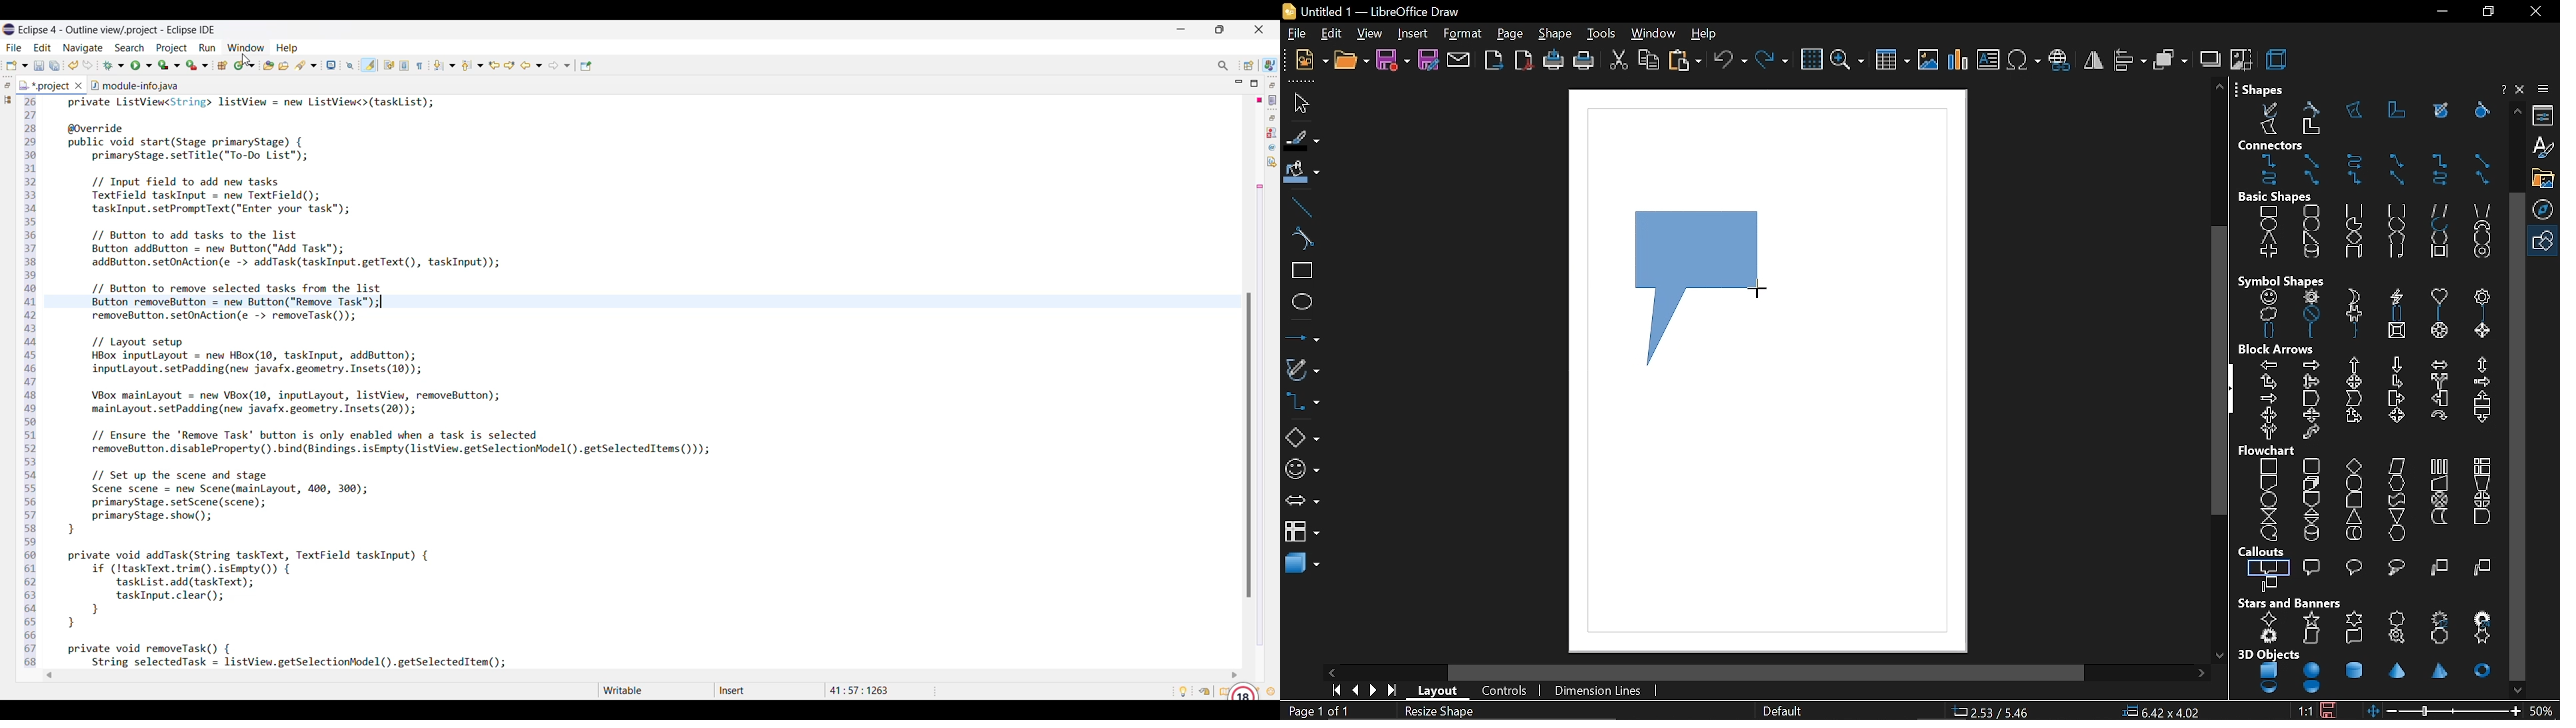  What do you see at coordinates (1709, 35) in the screenshot?
I see `help` at bounding box center [1709, 35].